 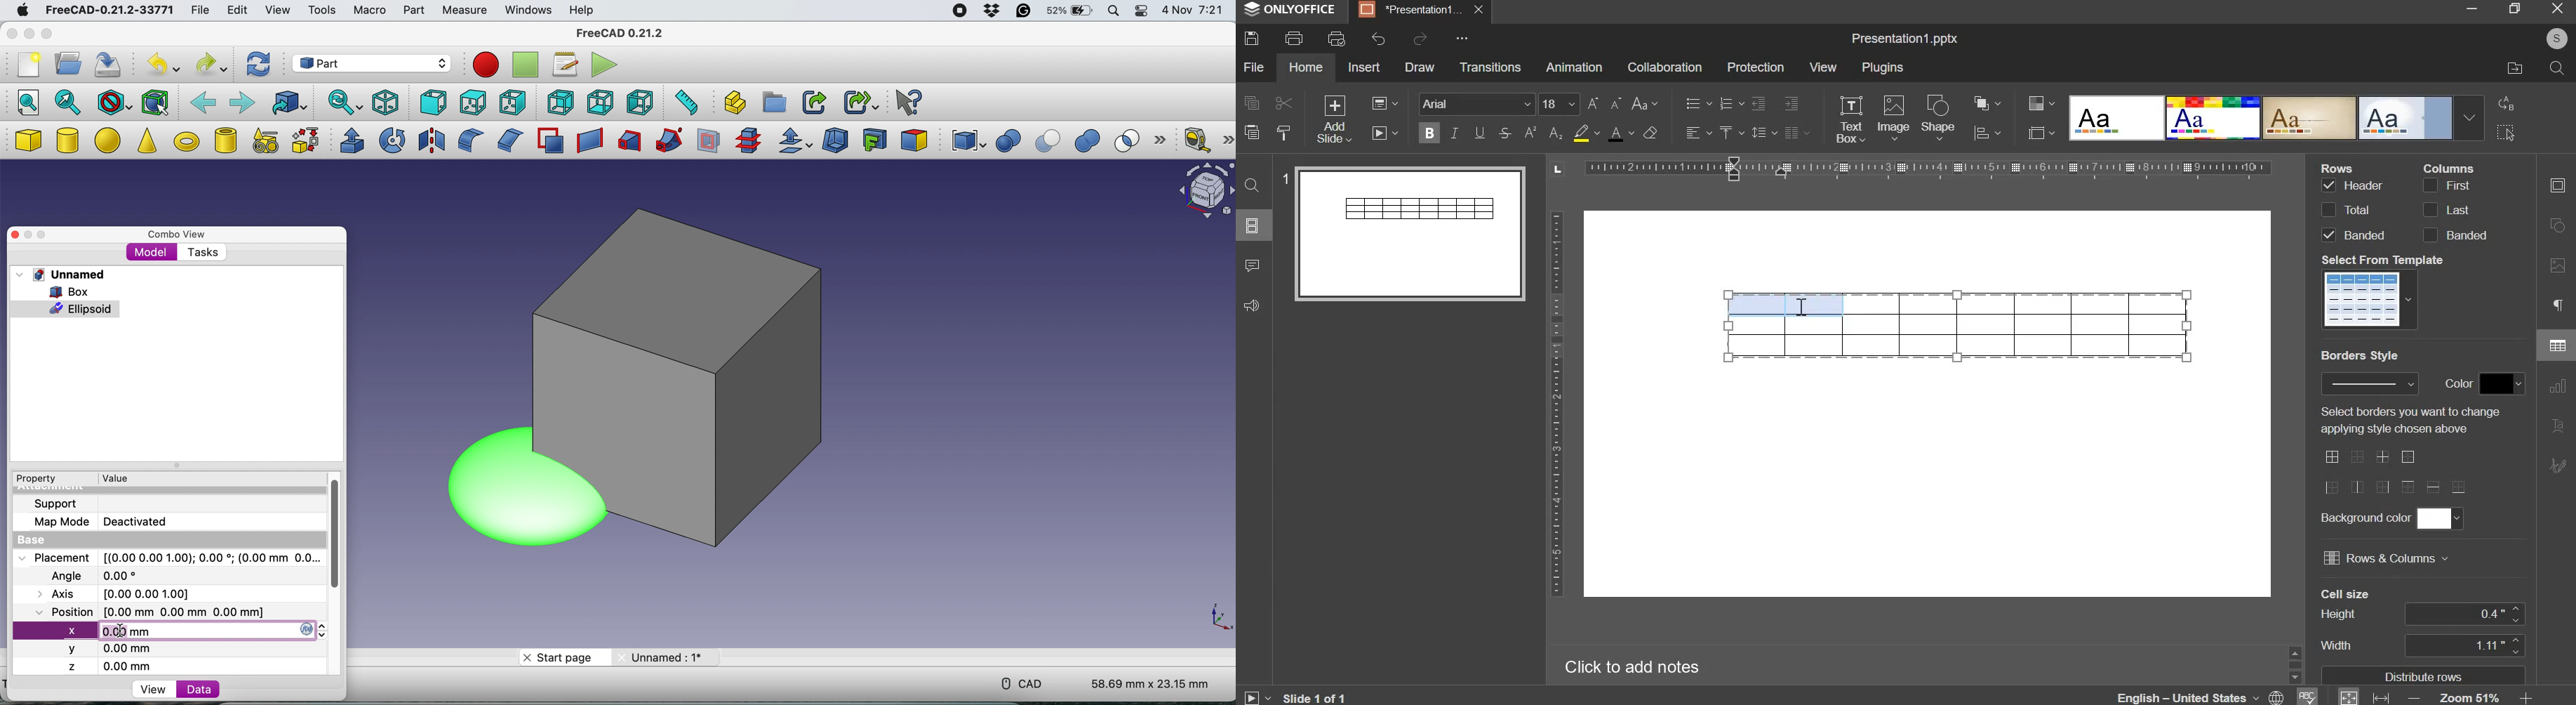 I want to click on text color, so click(x=1620, y=133).